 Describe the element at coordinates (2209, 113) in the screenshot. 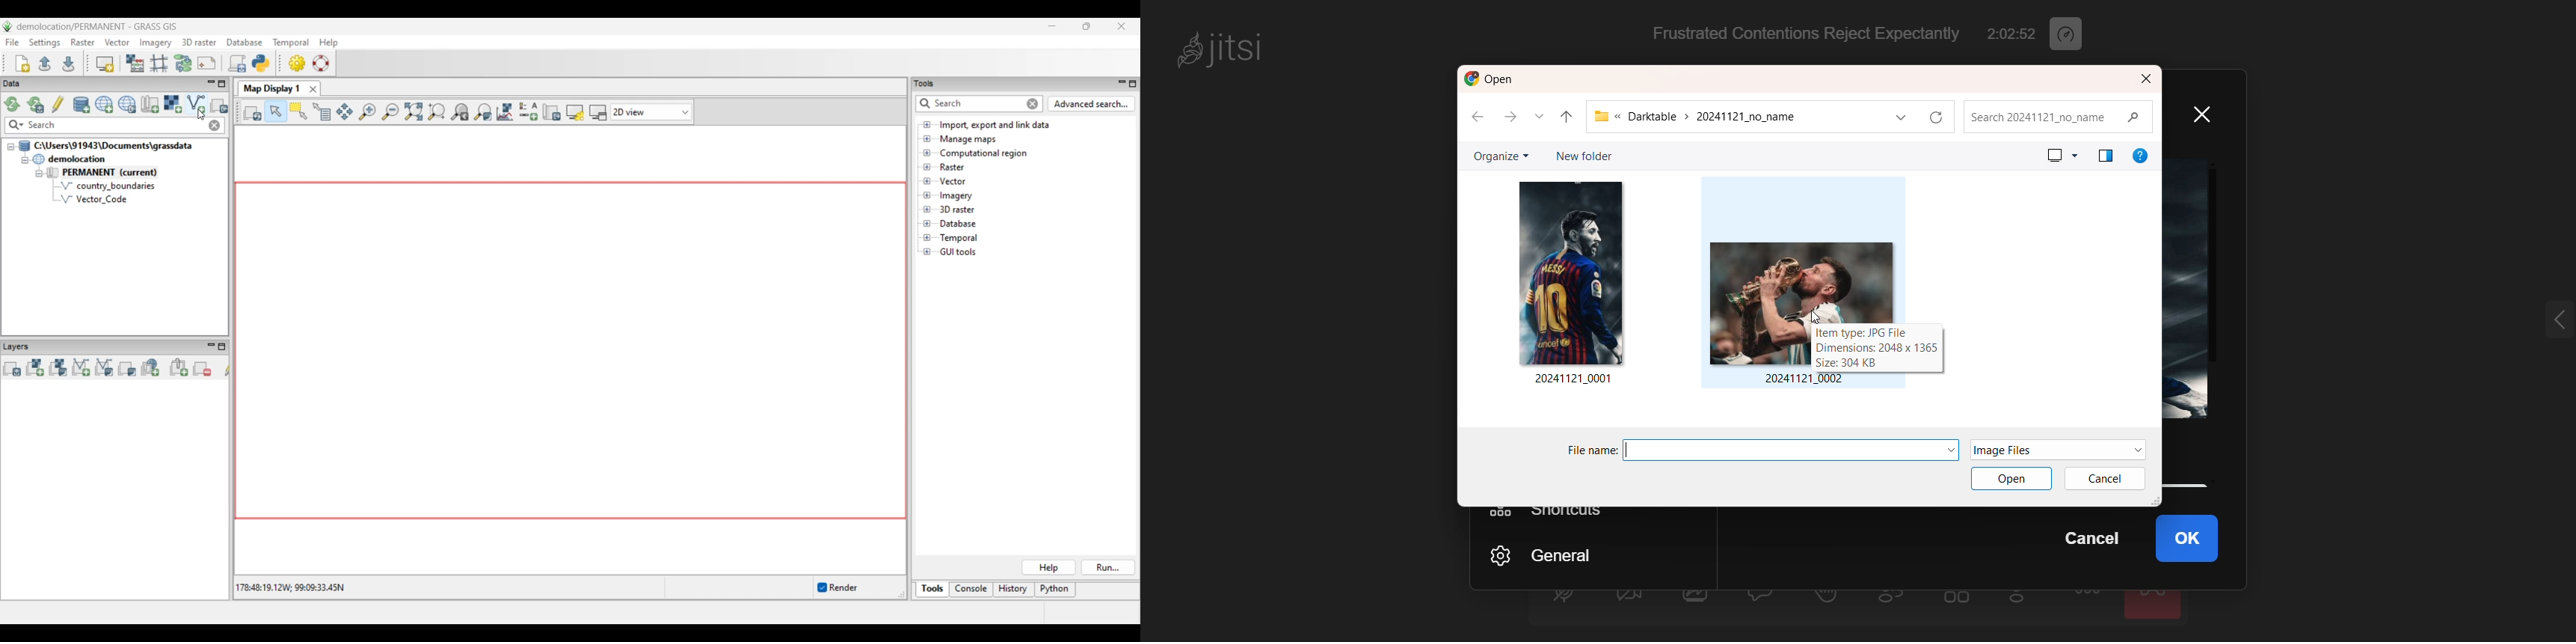

I see `close` at that location.